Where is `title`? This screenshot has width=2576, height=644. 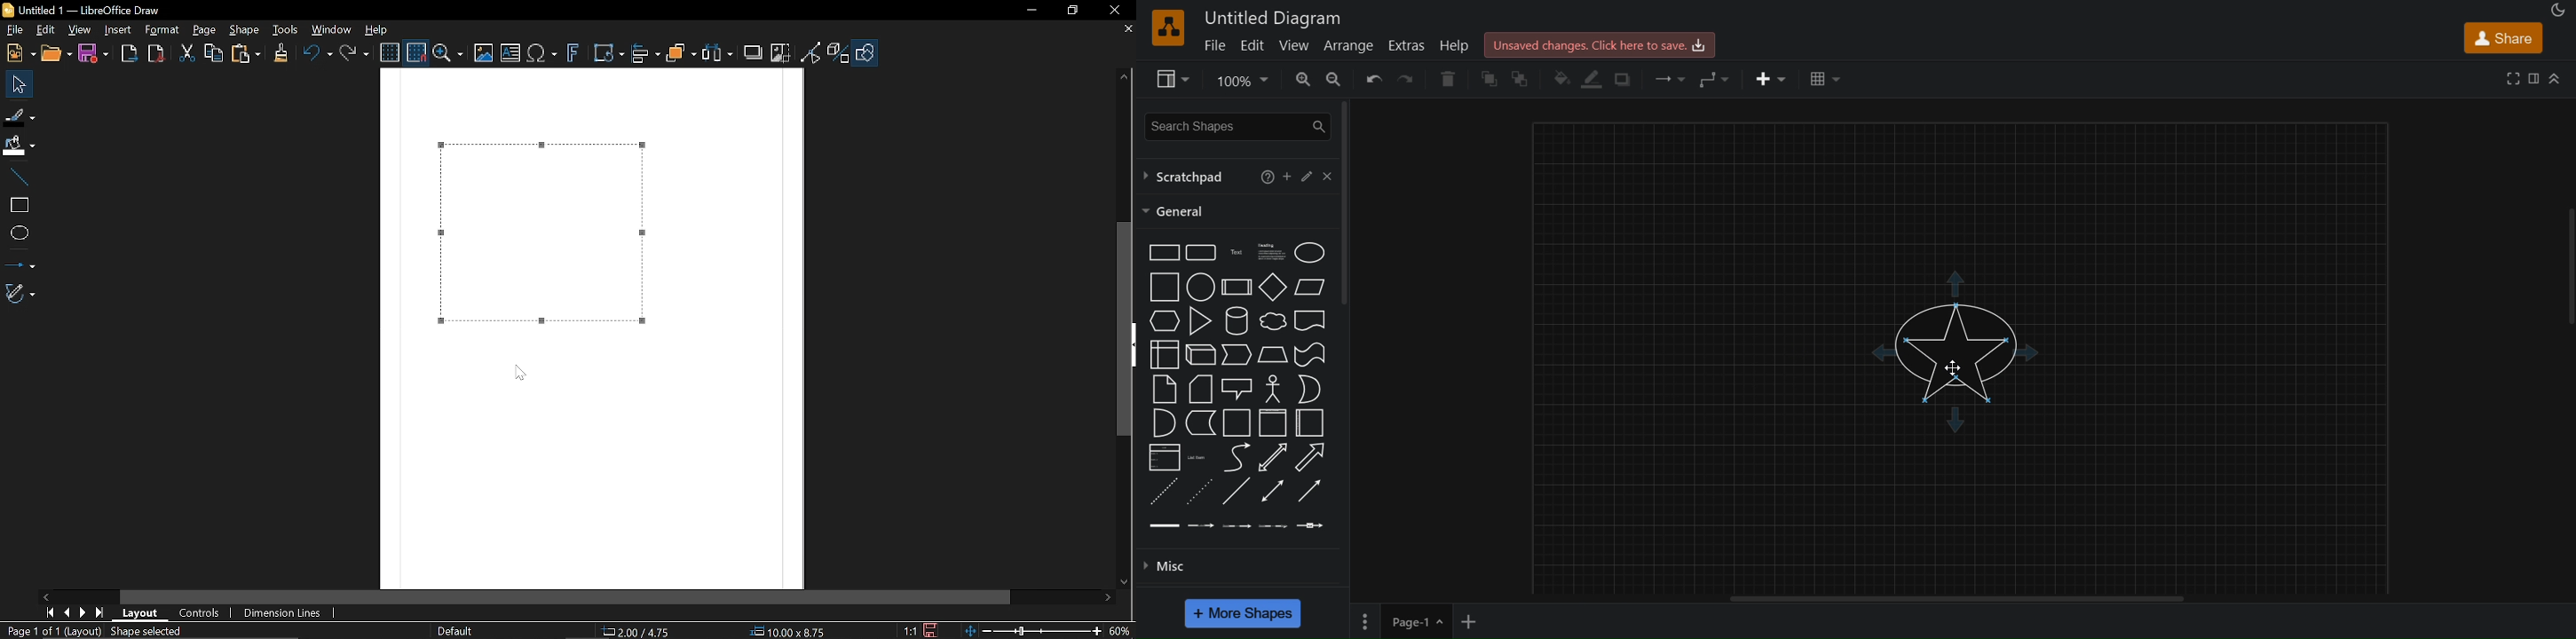 title is located at coordinates (1273, 18).